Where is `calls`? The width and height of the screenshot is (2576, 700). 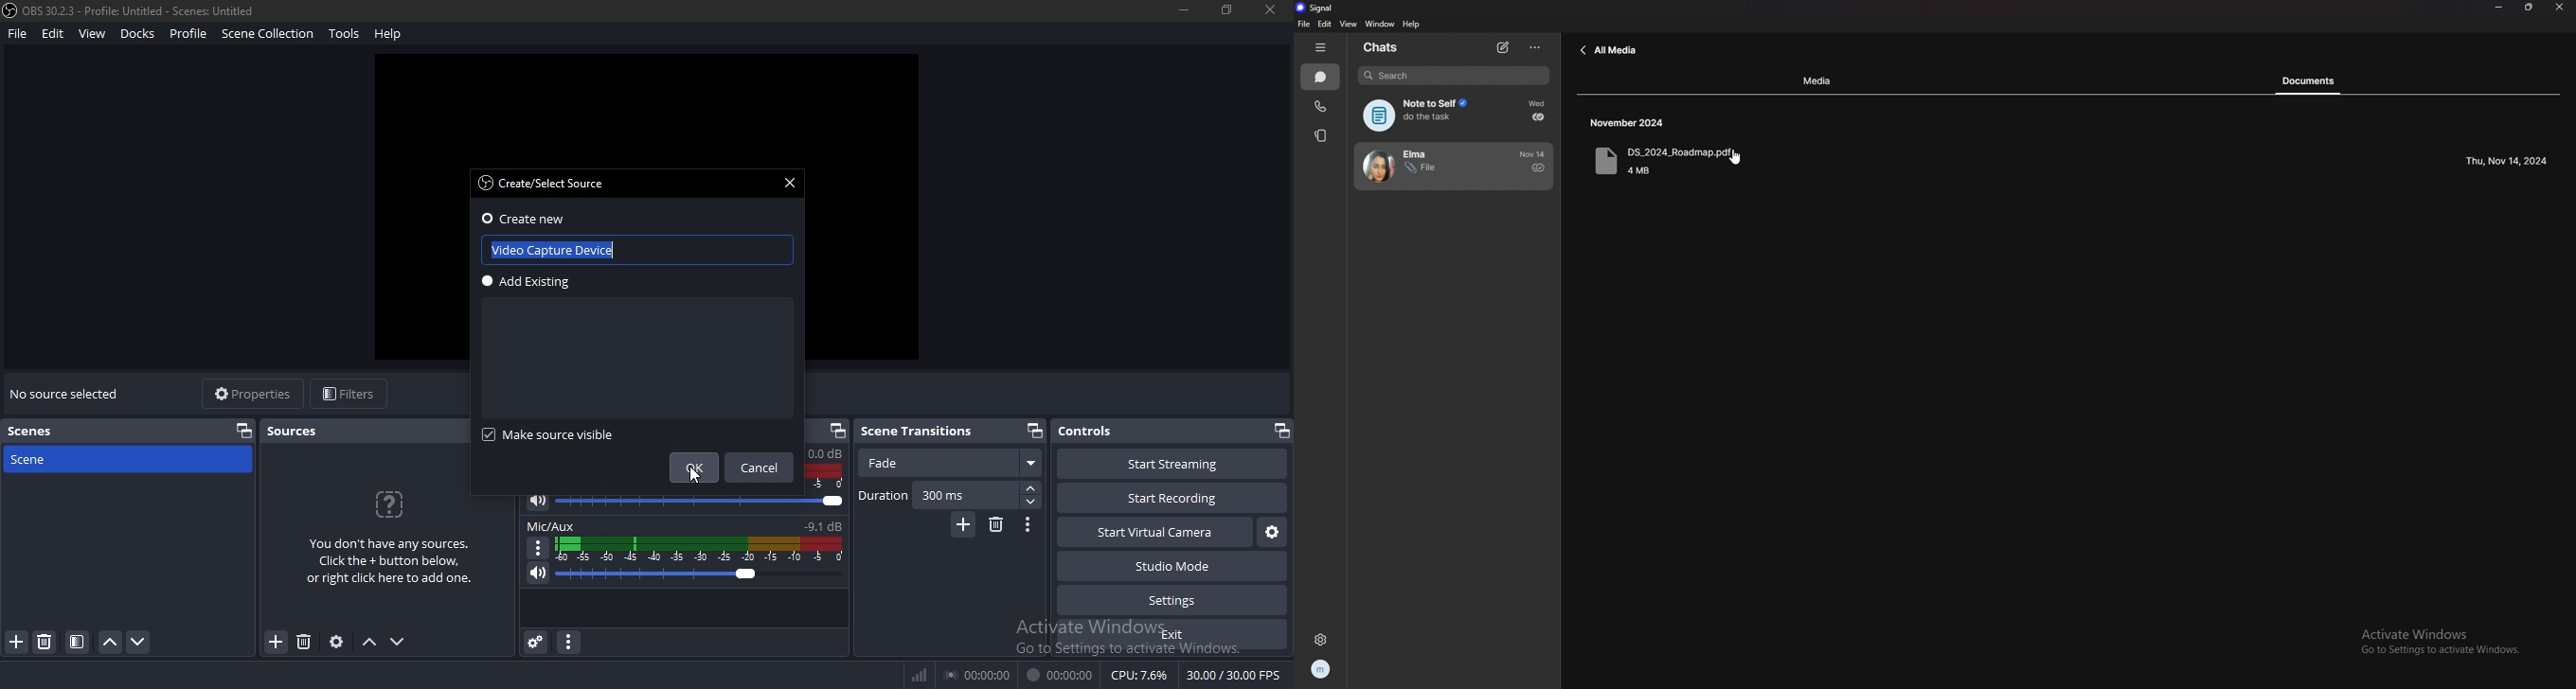 calls is located at coordinates (1321, 107).